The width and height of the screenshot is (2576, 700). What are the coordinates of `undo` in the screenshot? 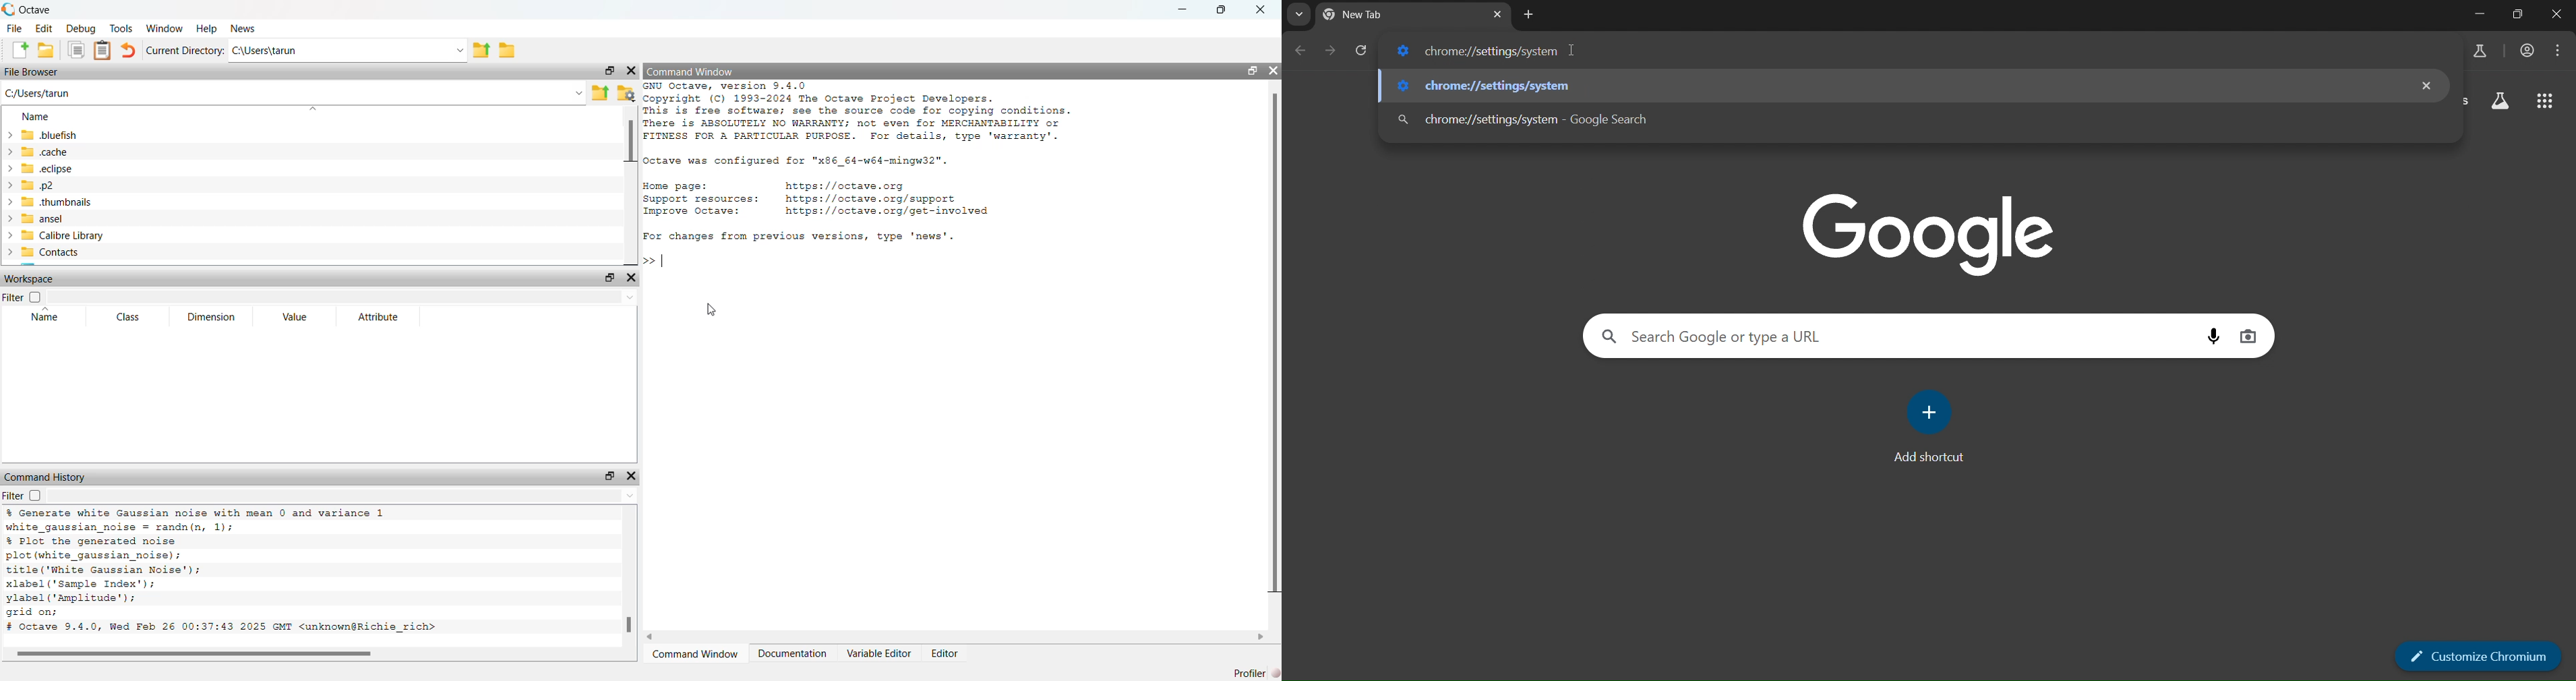 It's located at (128, 50).